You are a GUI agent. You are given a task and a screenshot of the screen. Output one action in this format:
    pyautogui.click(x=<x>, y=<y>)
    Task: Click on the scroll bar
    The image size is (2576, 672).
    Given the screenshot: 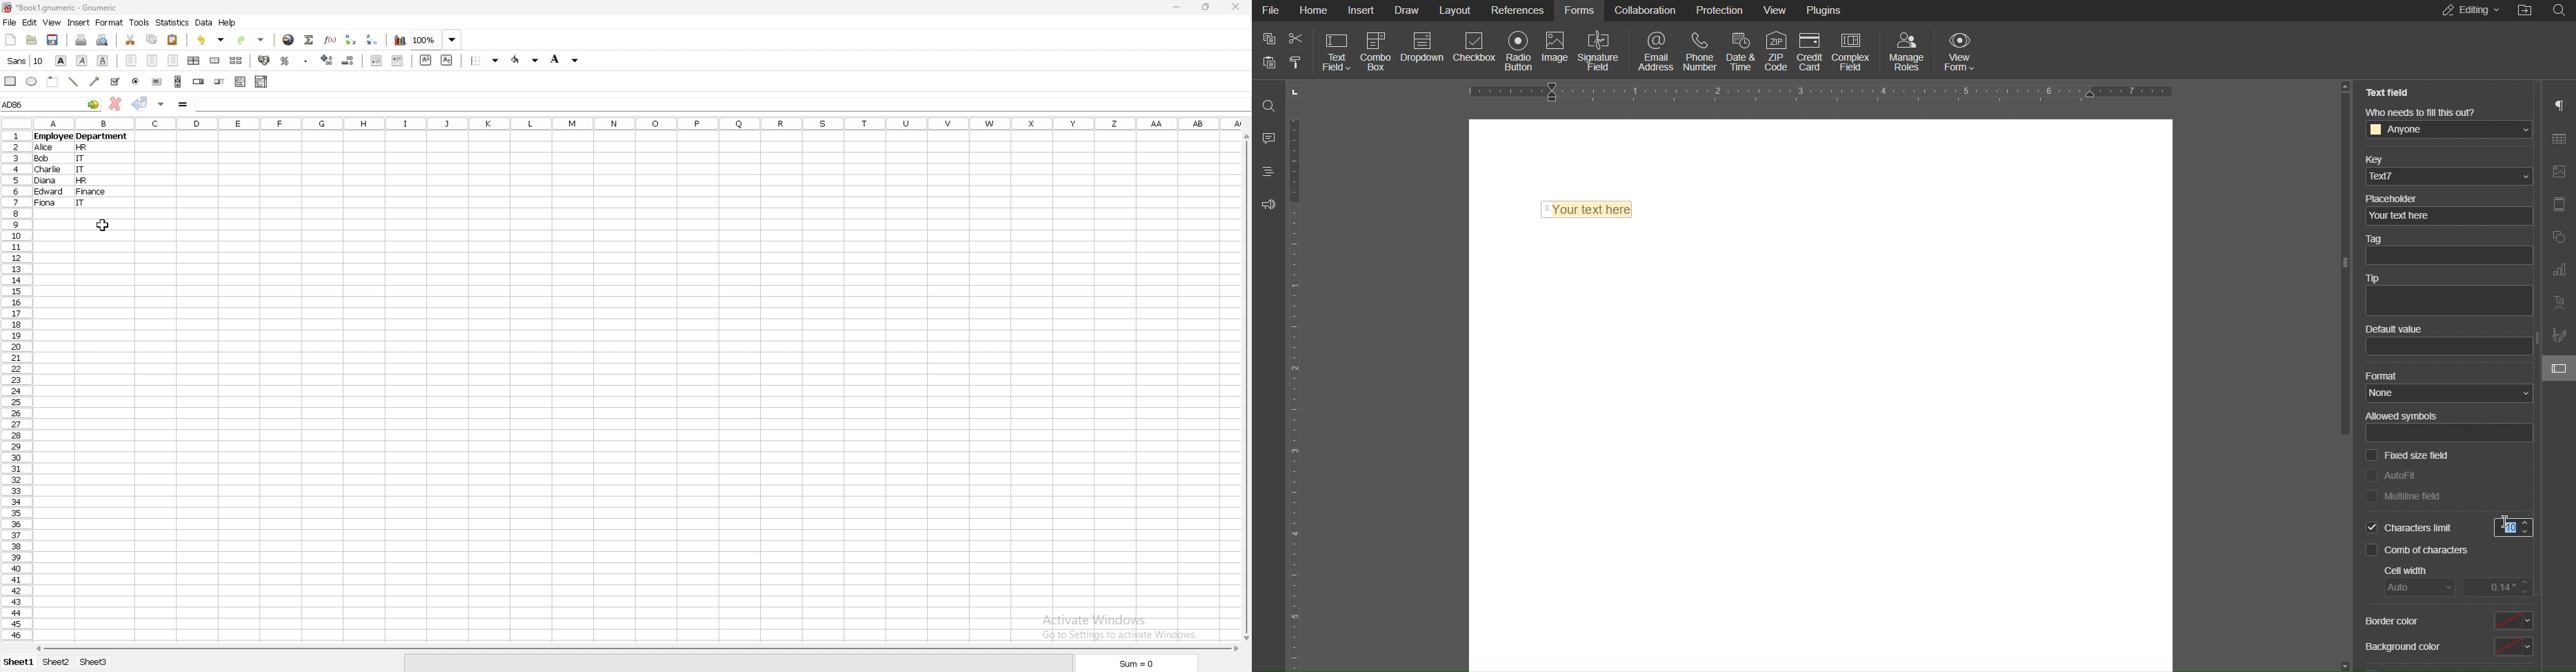 What is the action you would take?
    pyautogui.click(x=638, y=648)
    